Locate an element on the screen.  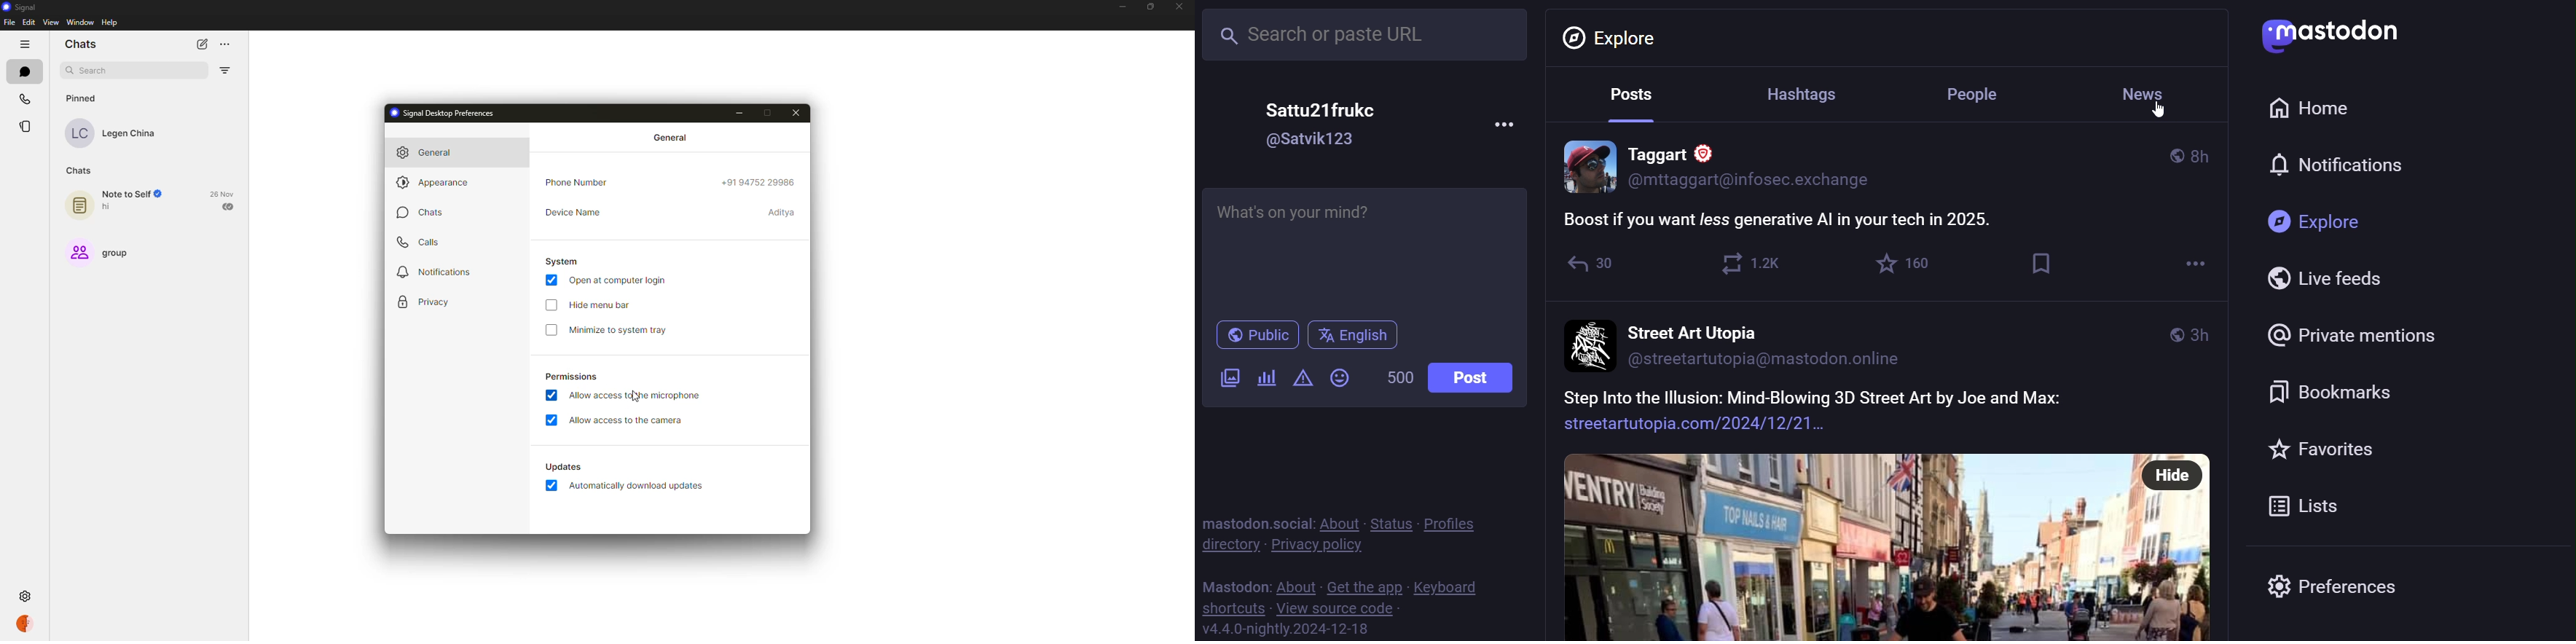
post image is located at coordinates (1845, 546).